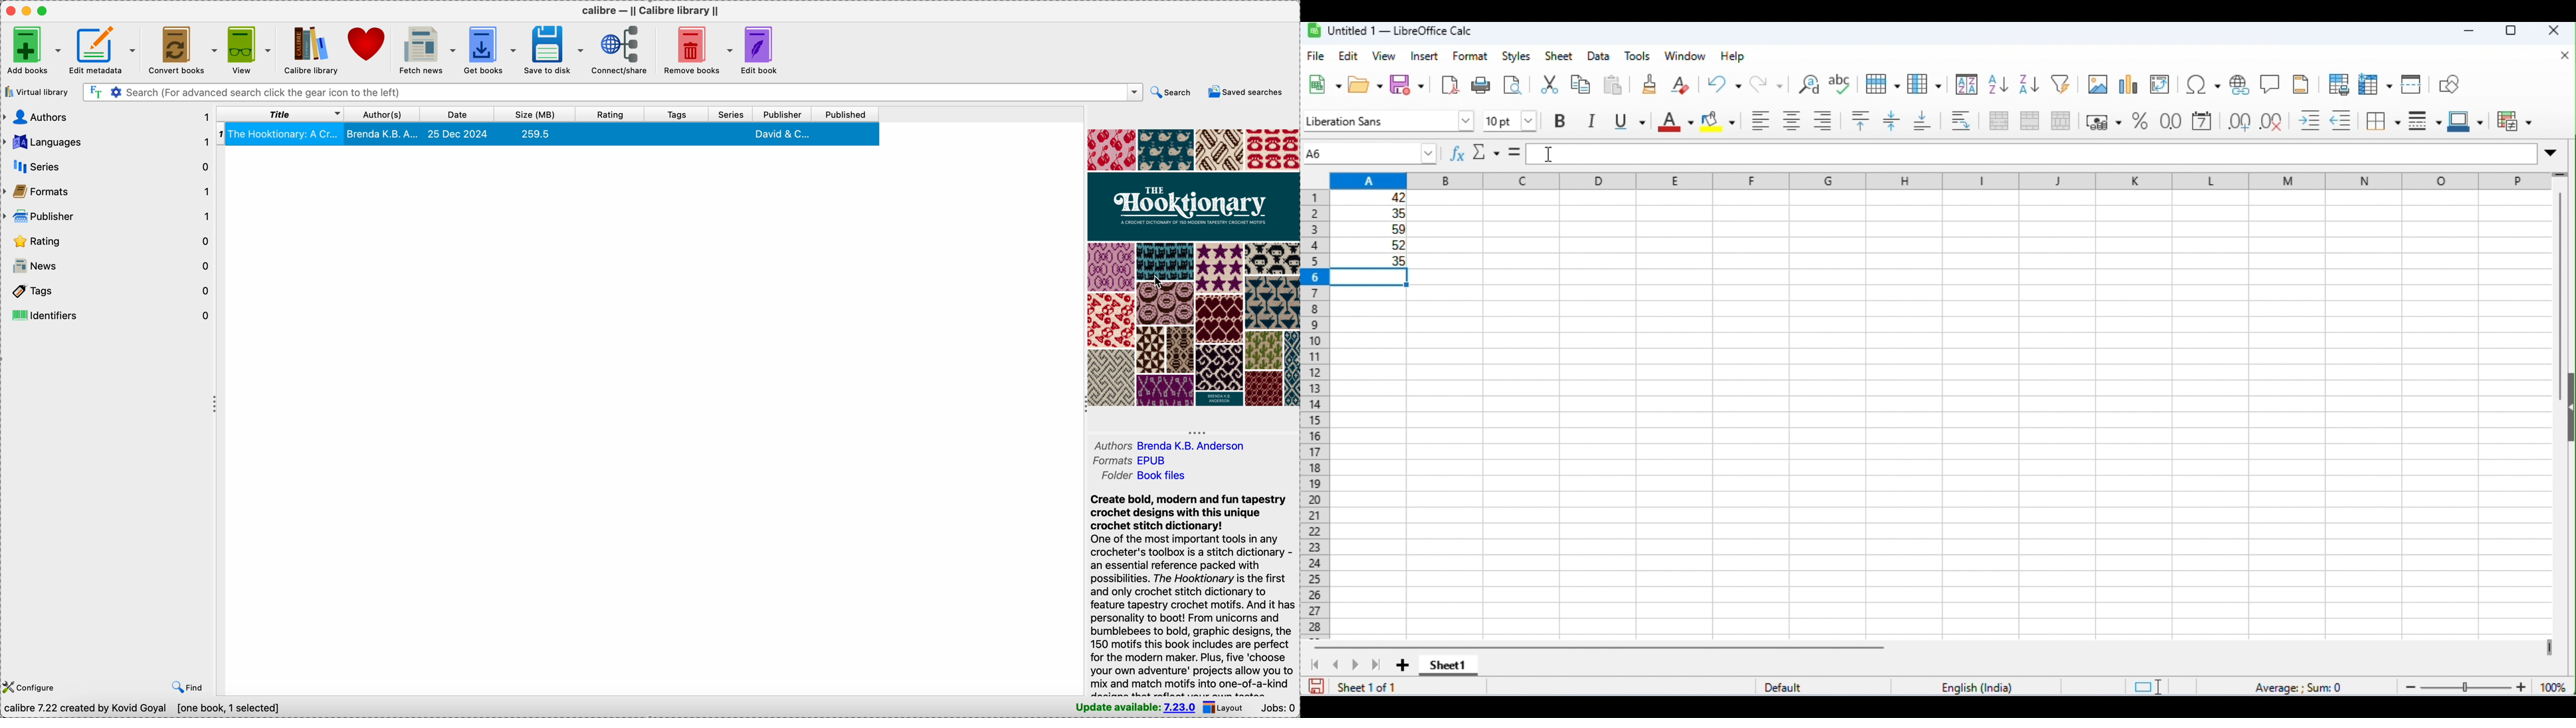 The image size is (2576, 728). I want to click on insert, so click(1424, 57).